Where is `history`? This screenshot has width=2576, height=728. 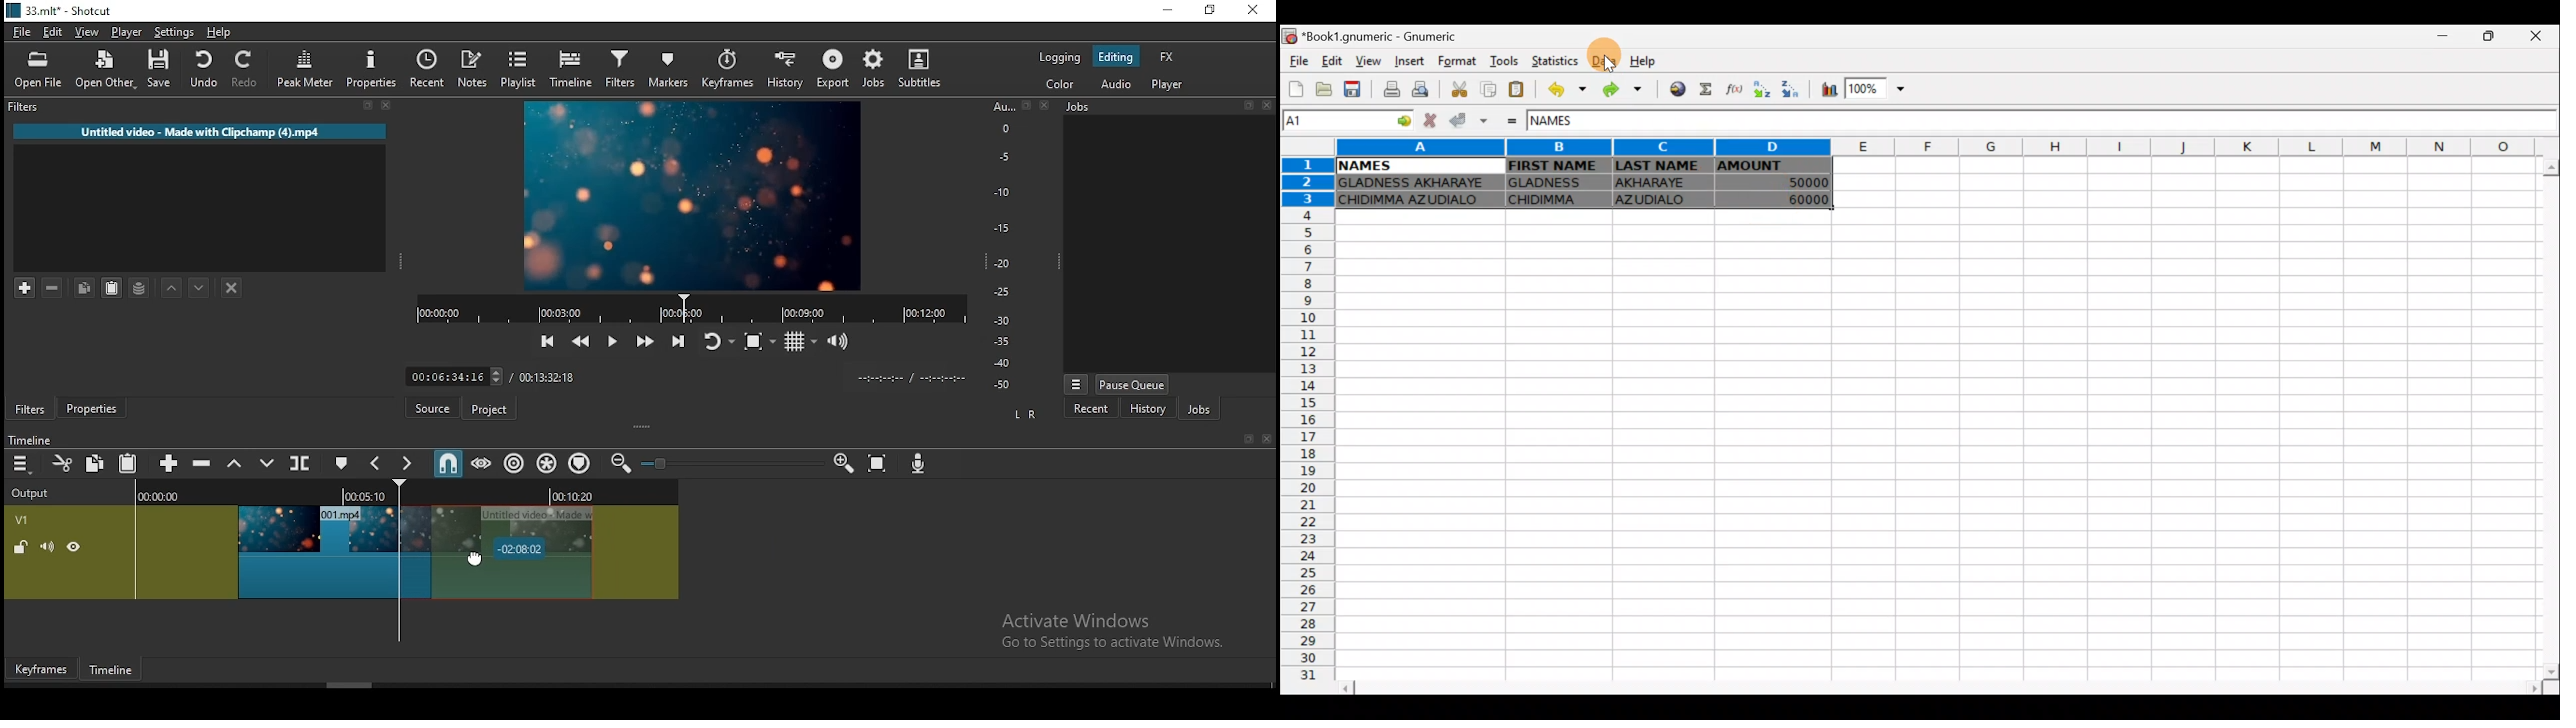
history is located at coordinates (782, 71).